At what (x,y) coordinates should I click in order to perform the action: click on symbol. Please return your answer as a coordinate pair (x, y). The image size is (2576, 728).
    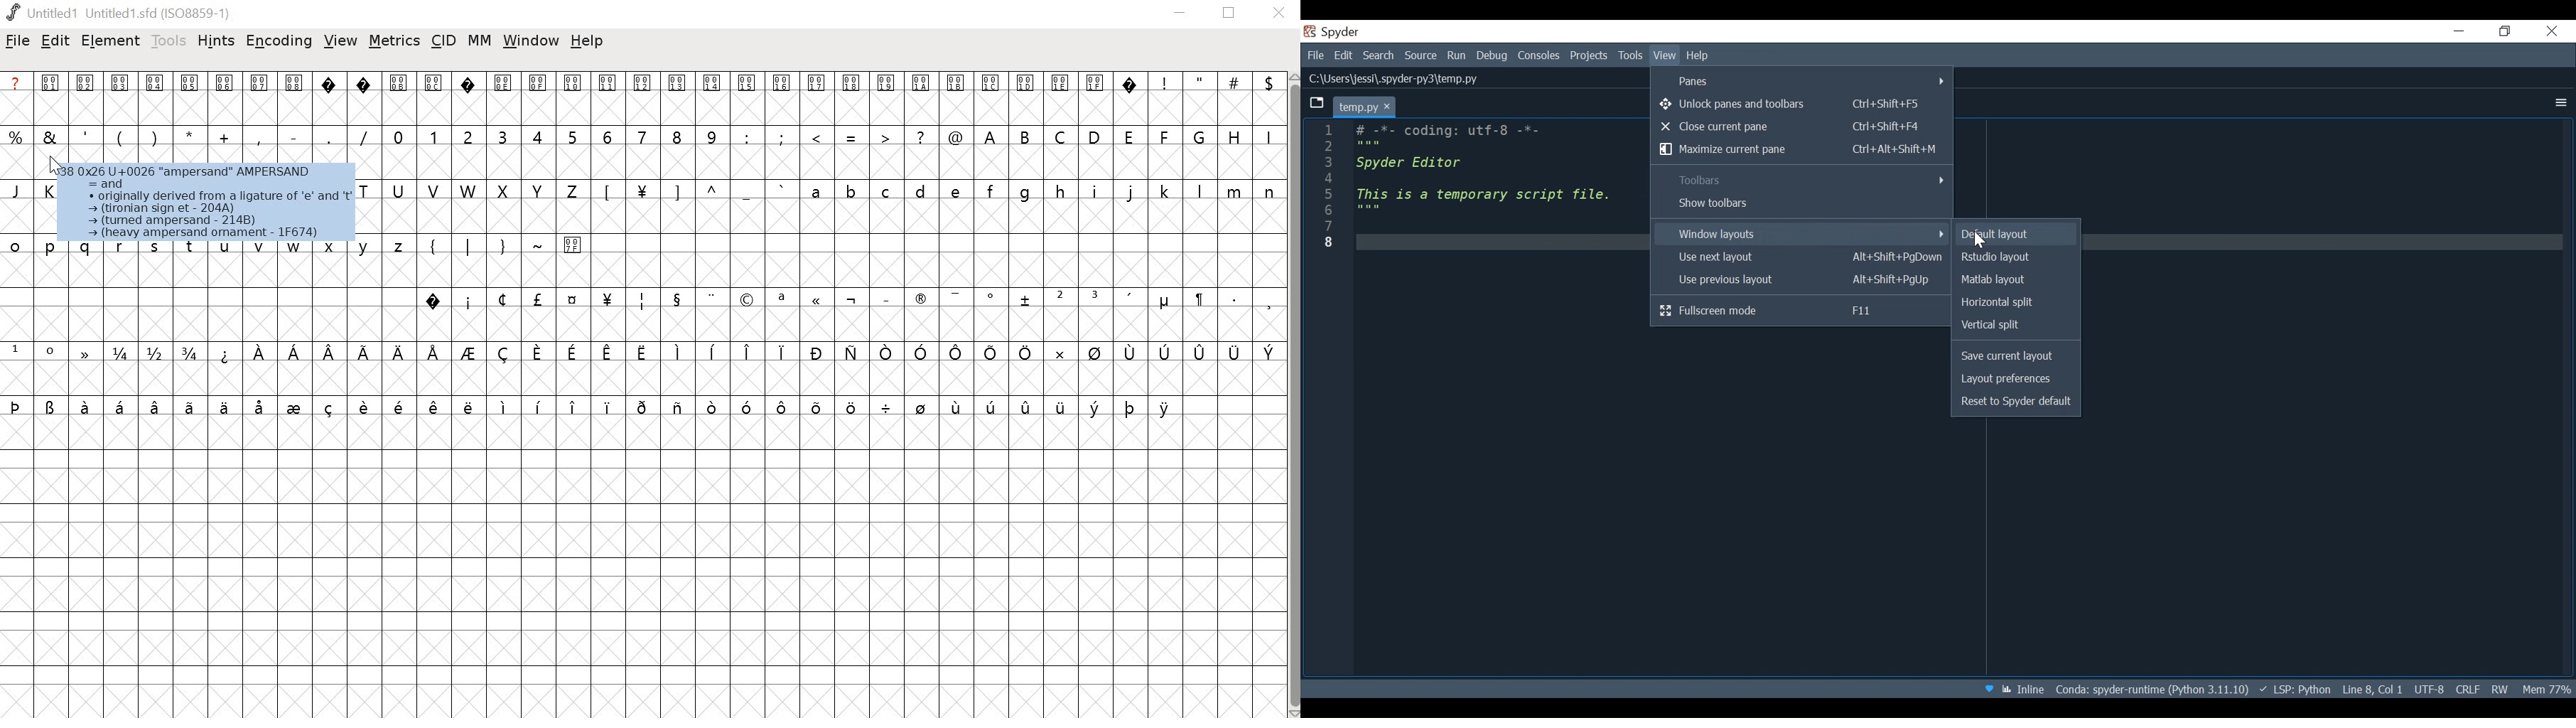
    Looking at the image, I should click on (51, 406).